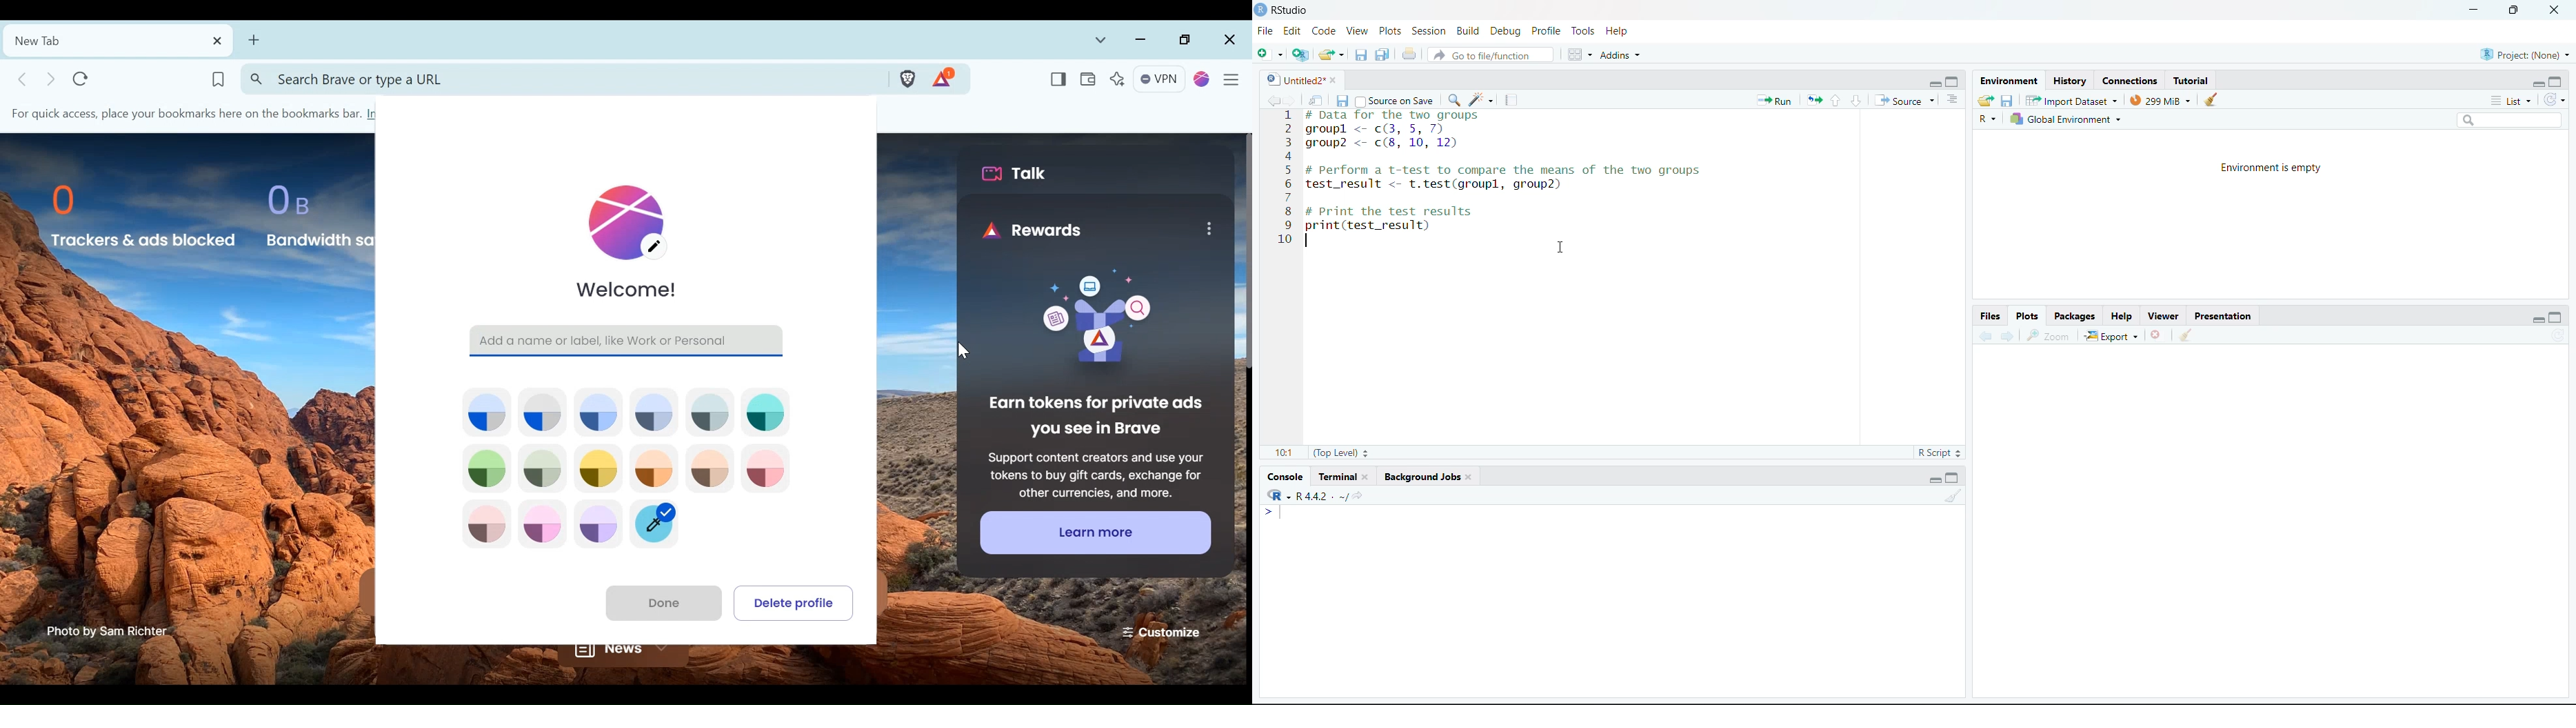 The image size is (2576, 728). Describe the element at coordinates (2191, 79) in the screenshot. I see `Tutorial` at that location.